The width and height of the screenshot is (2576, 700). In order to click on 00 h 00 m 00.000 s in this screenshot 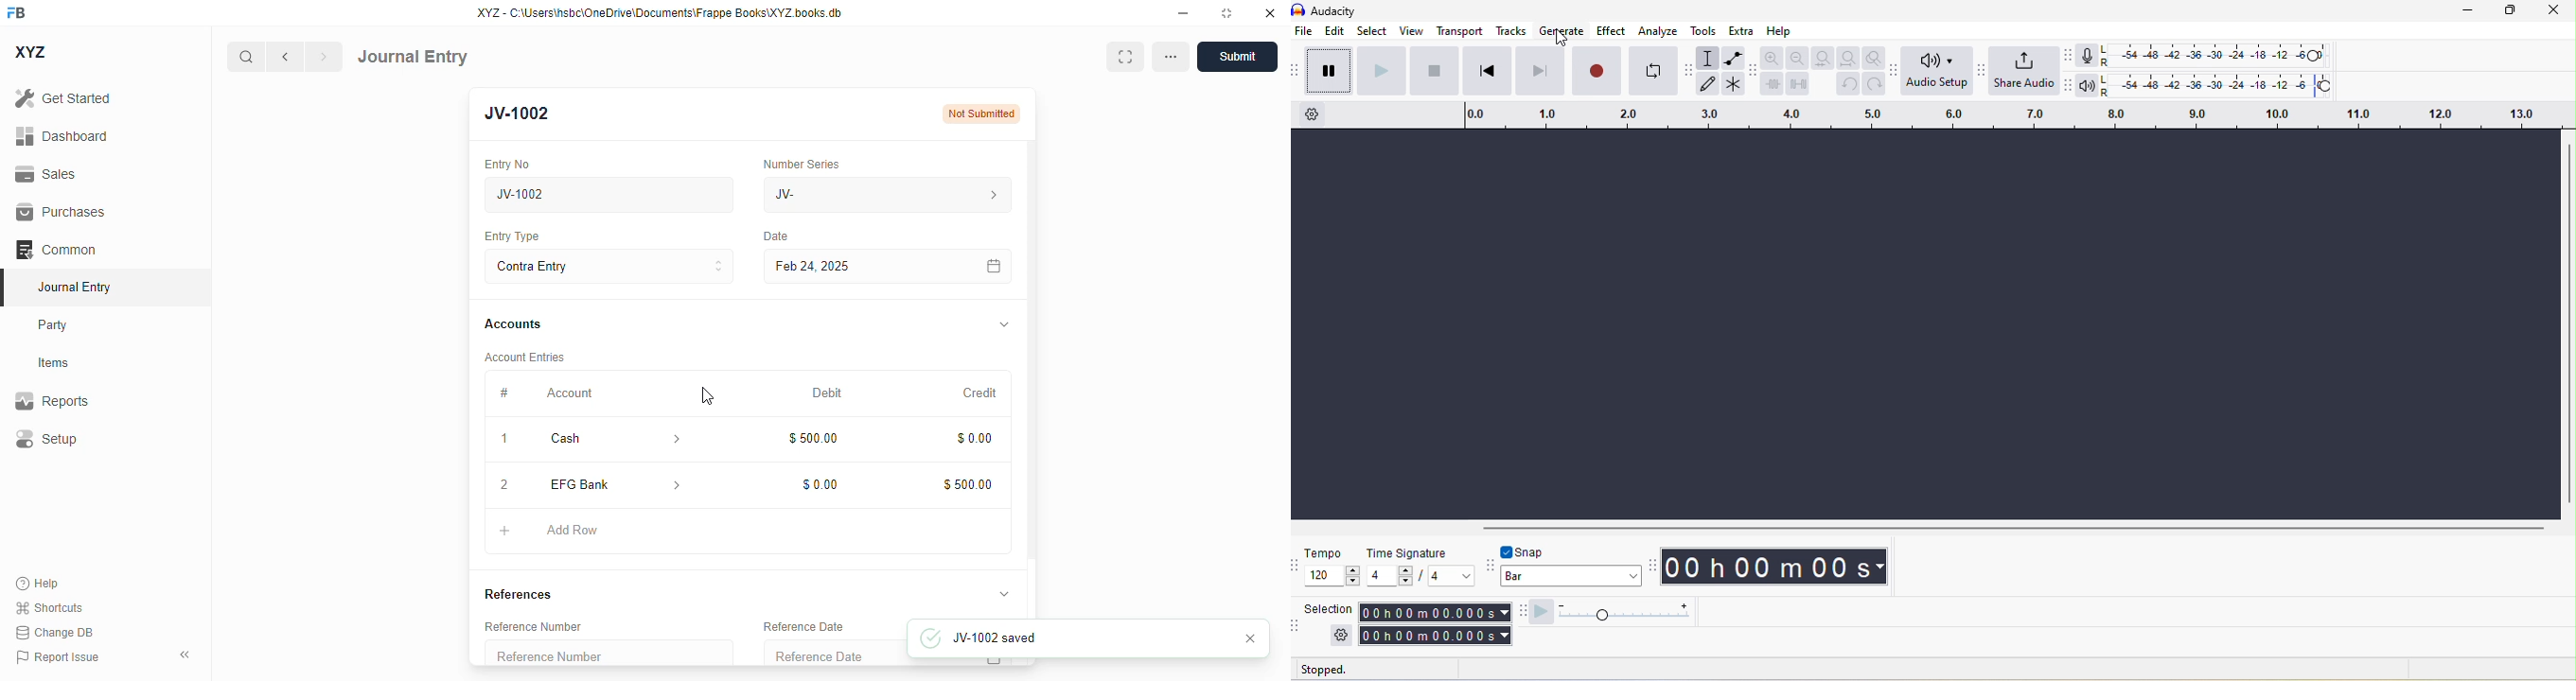, I will do `click(1433, 624)`.